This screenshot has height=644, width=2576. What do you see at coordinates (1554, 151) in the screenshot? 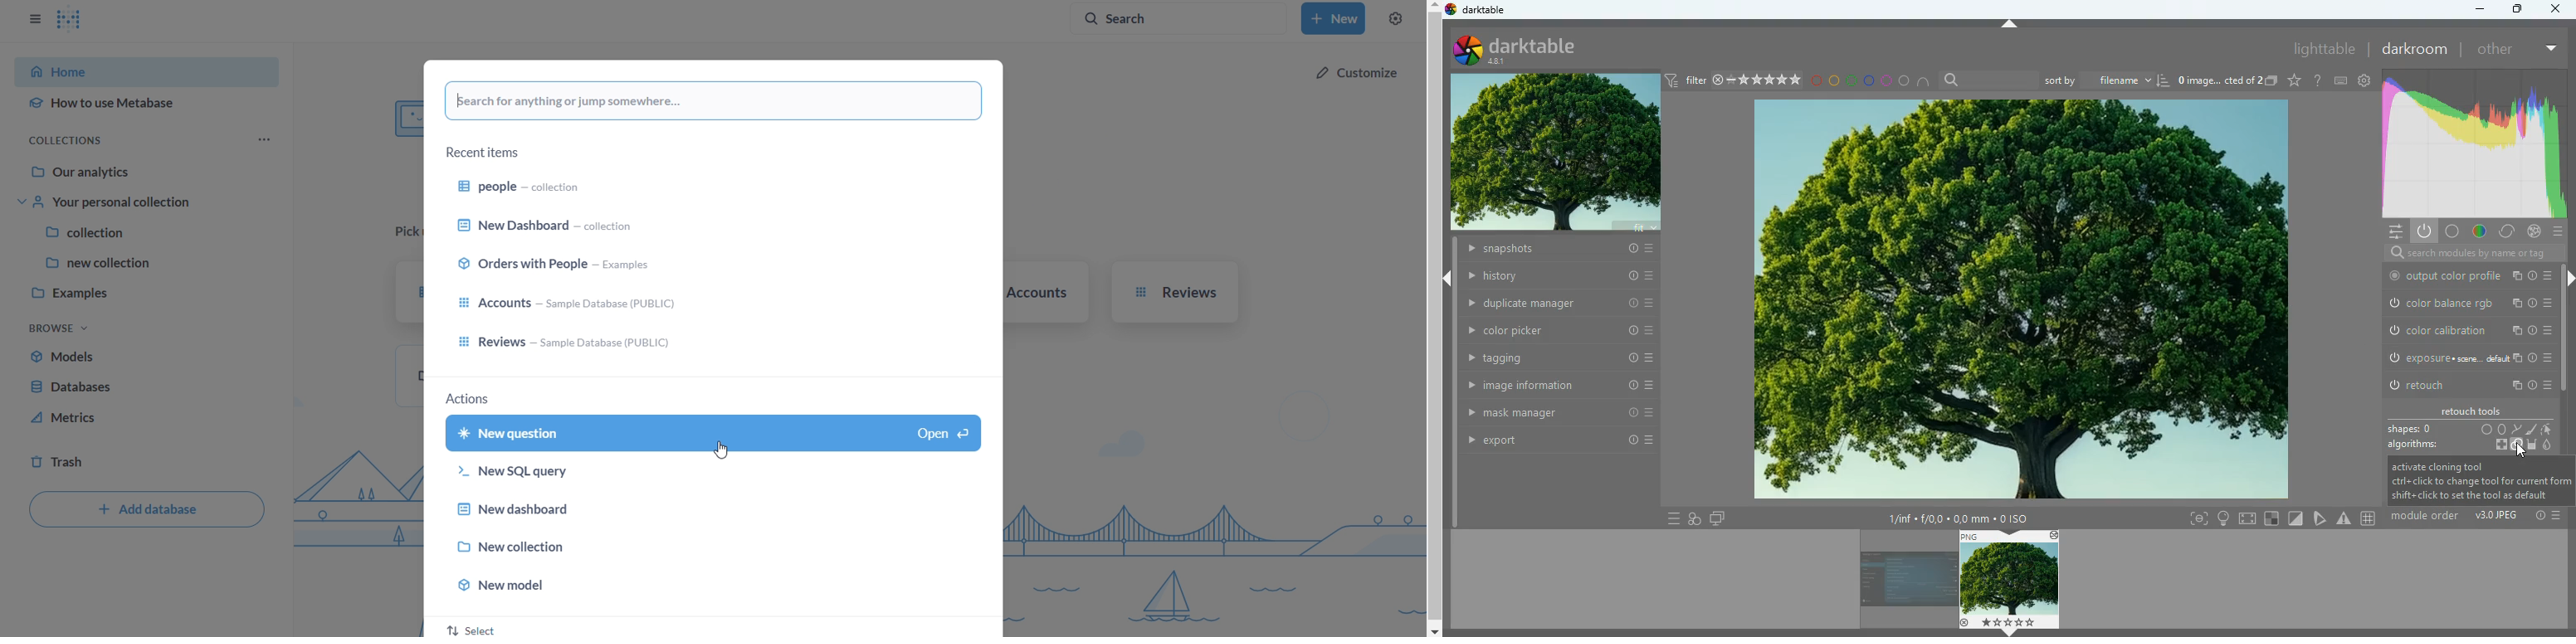
I see `imaage` at bounding box center [1554, 151].